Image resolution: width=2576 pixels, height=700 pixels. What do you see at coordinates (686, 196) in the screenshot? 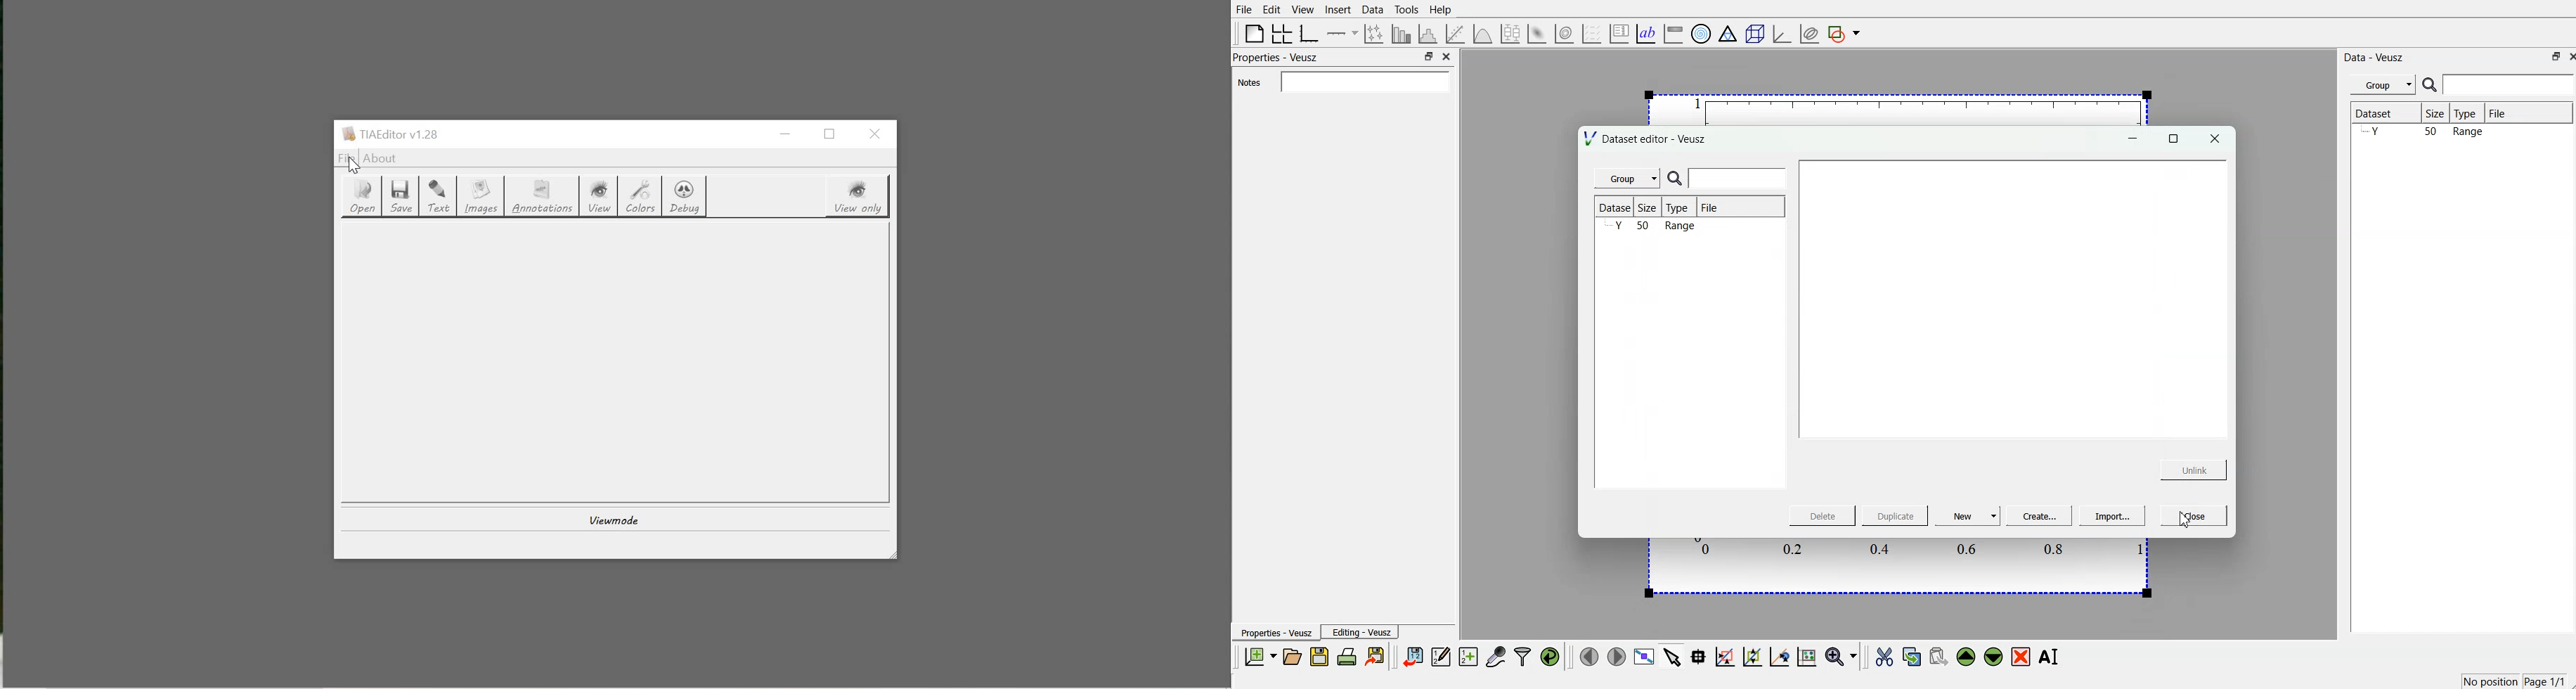
I see `debug` at bounding box center [686, 196].